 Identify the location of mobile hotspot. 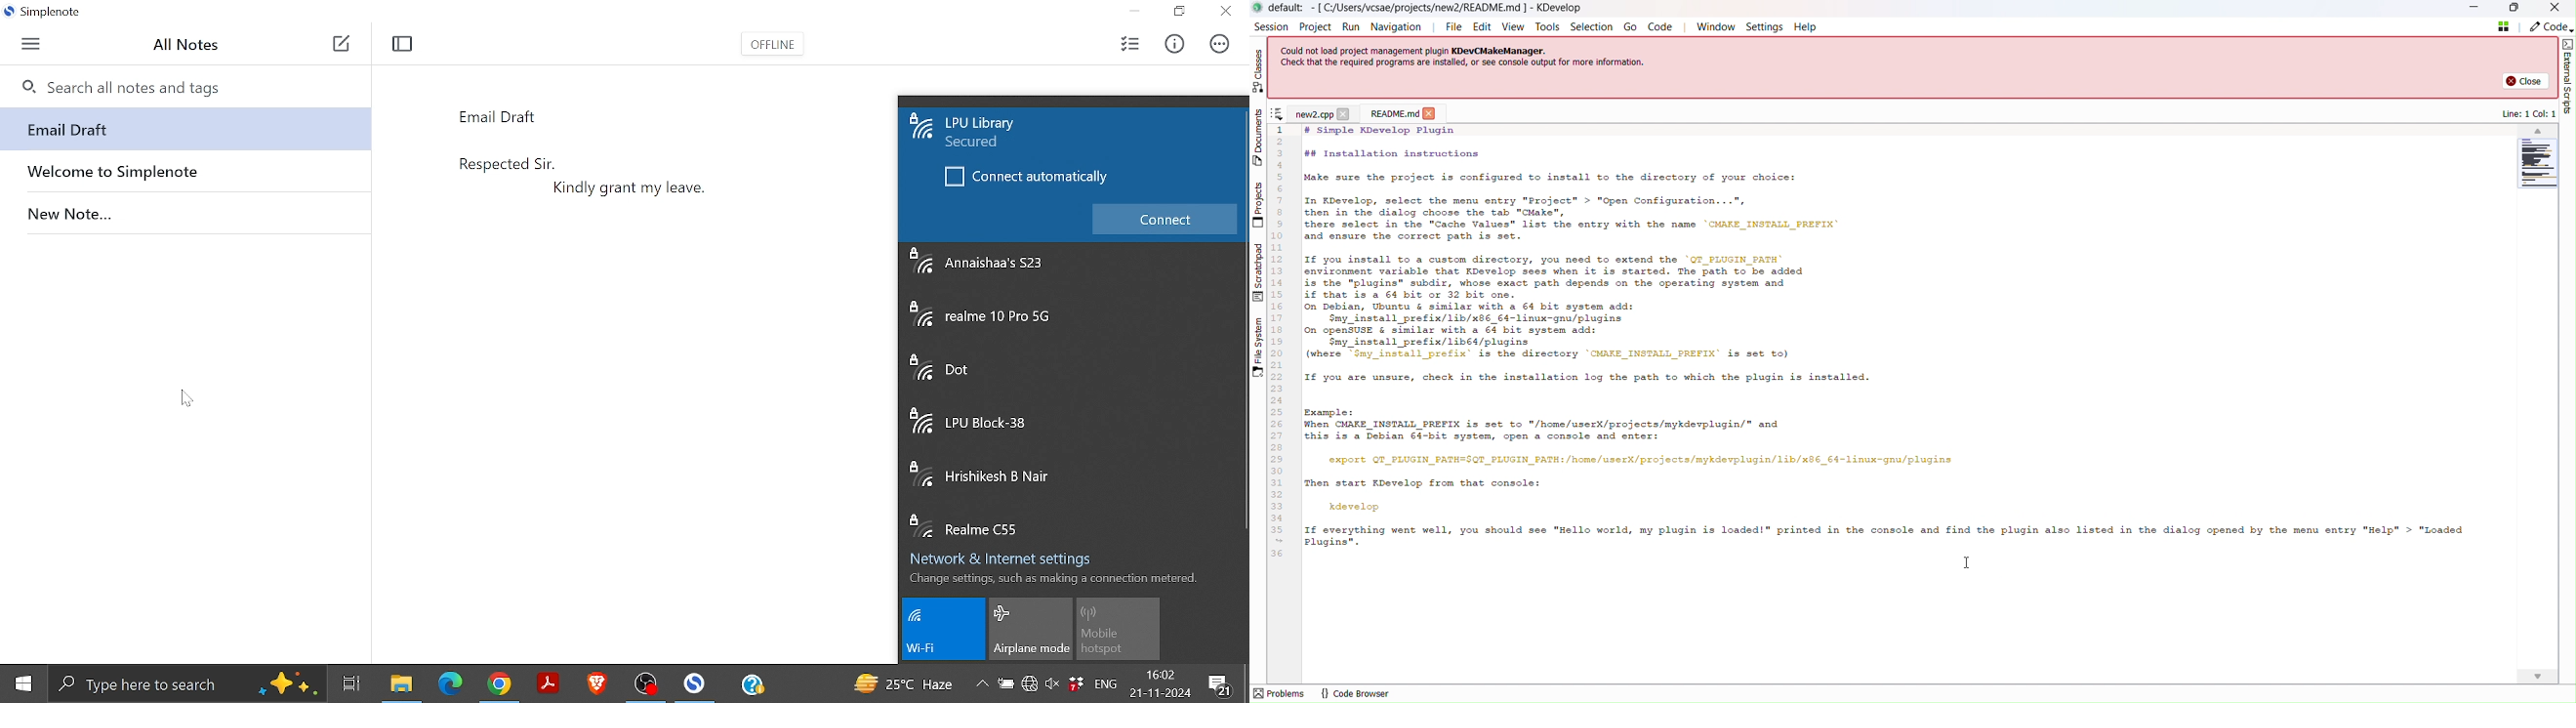
(1118, 630).